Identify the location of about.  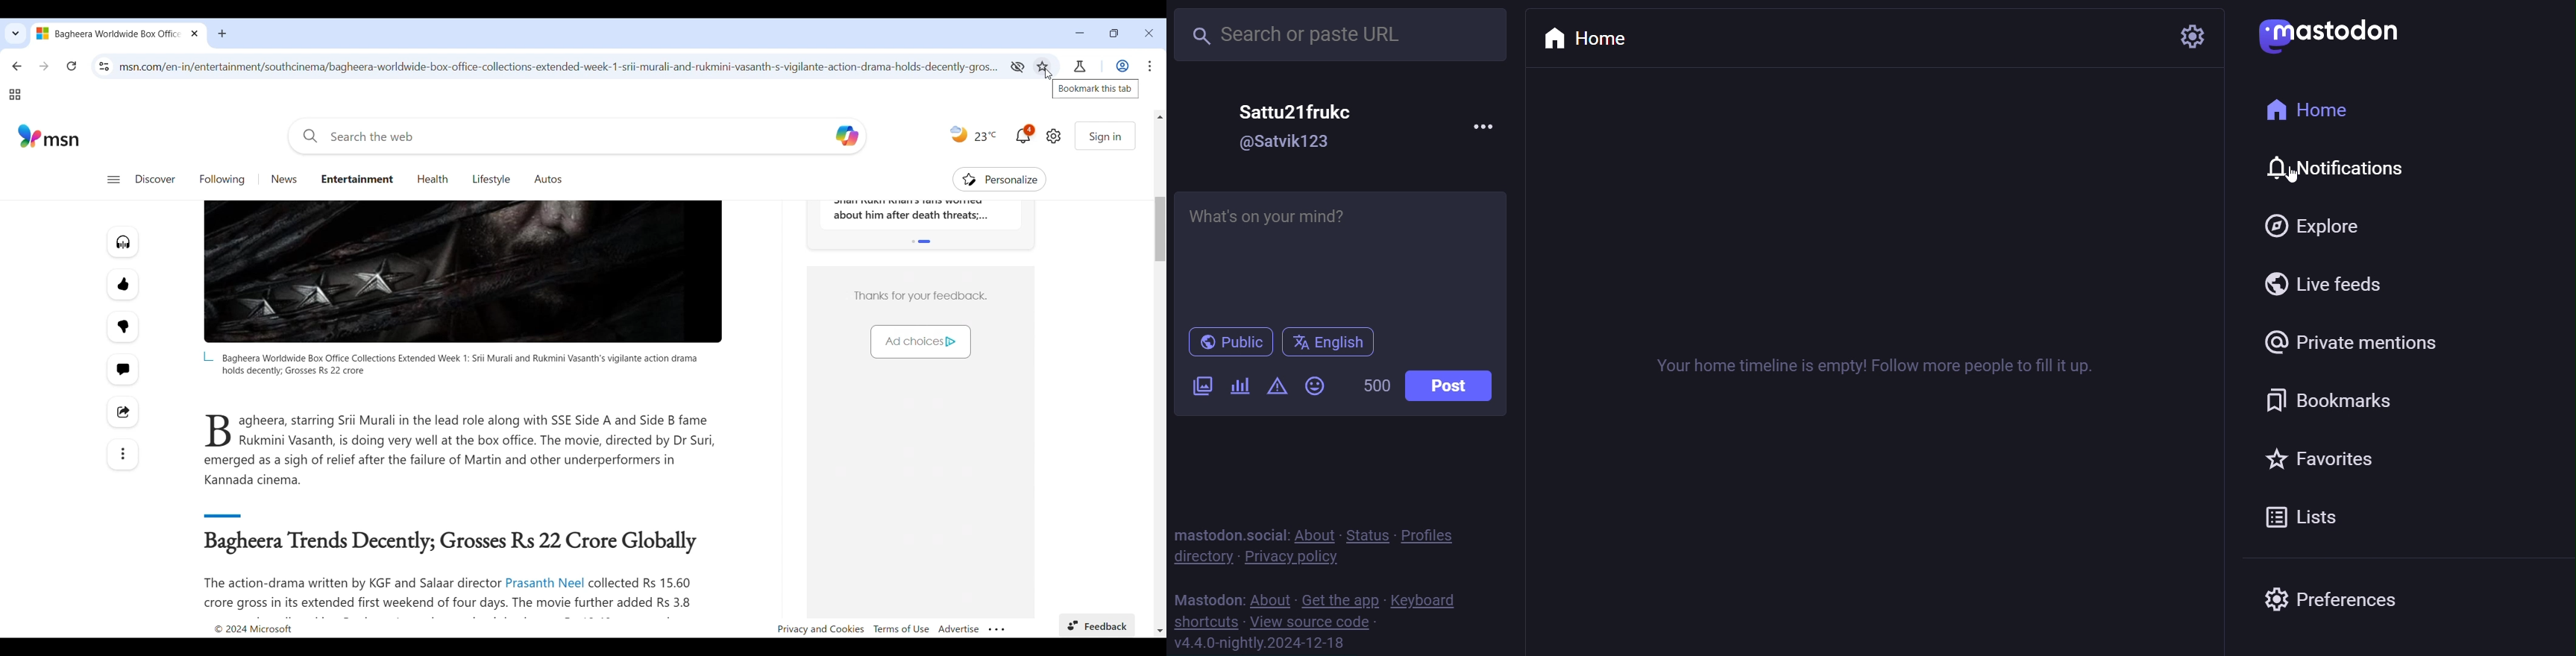
(1312, 533).